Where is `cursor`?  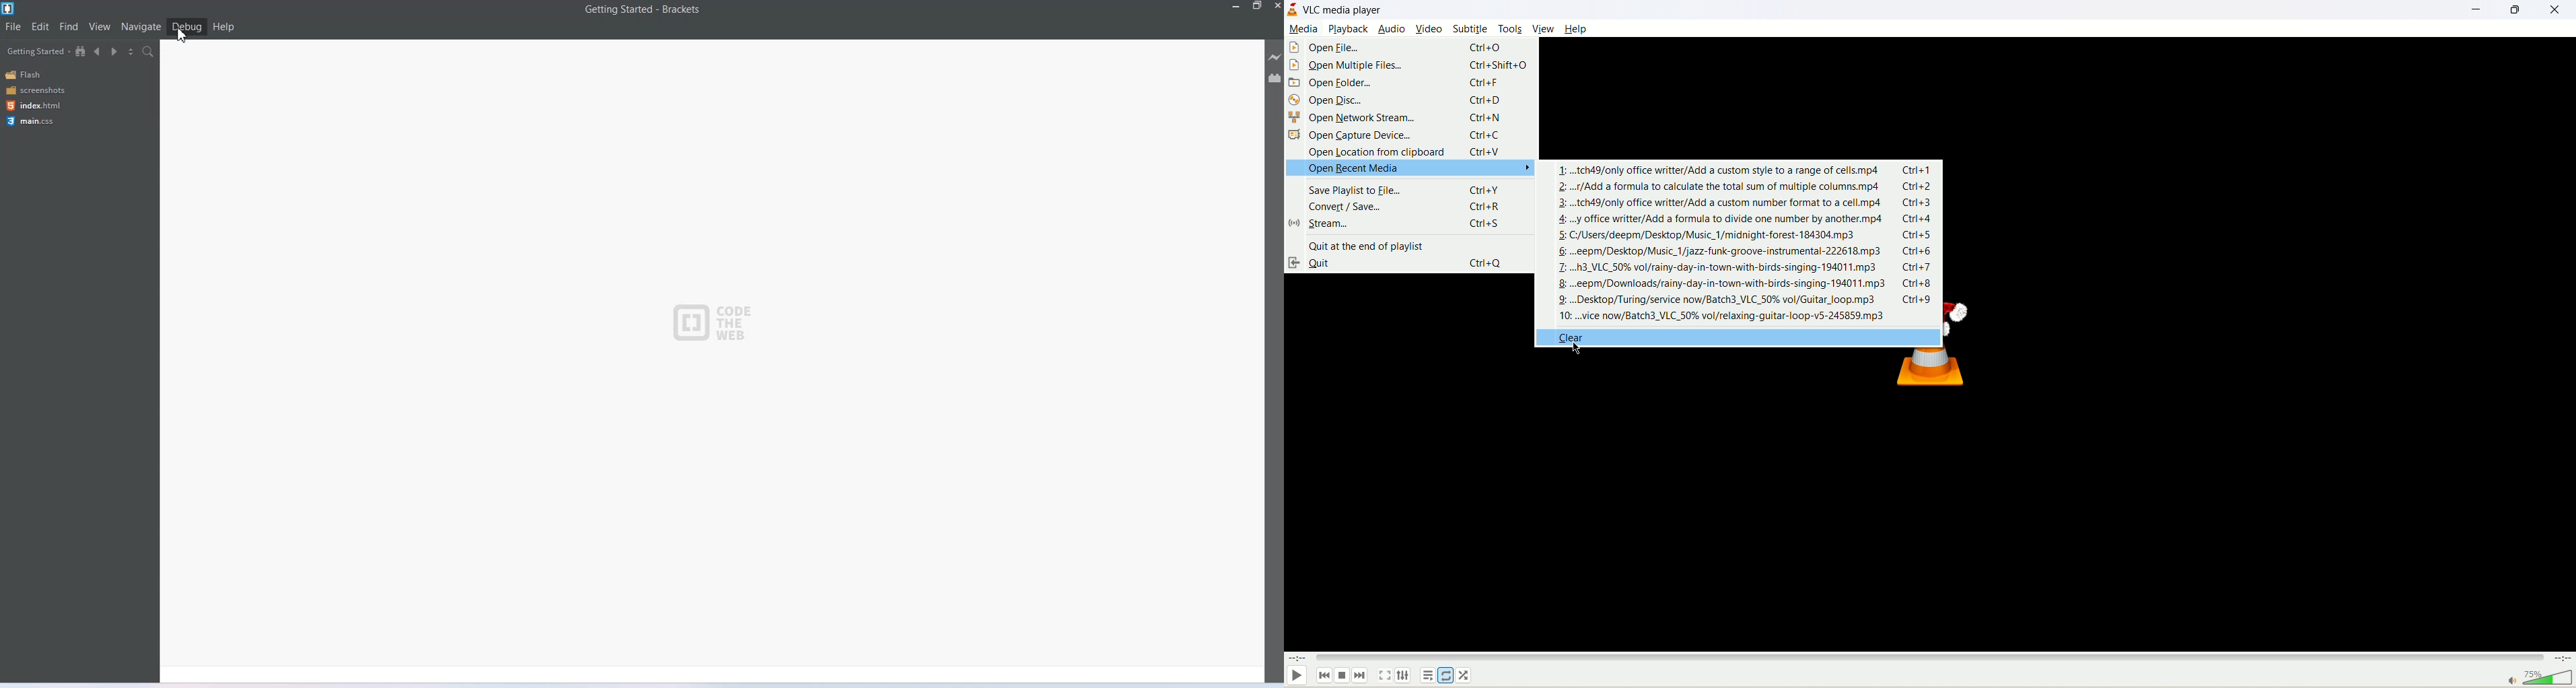
cursor is located at coordinates (182, 38).